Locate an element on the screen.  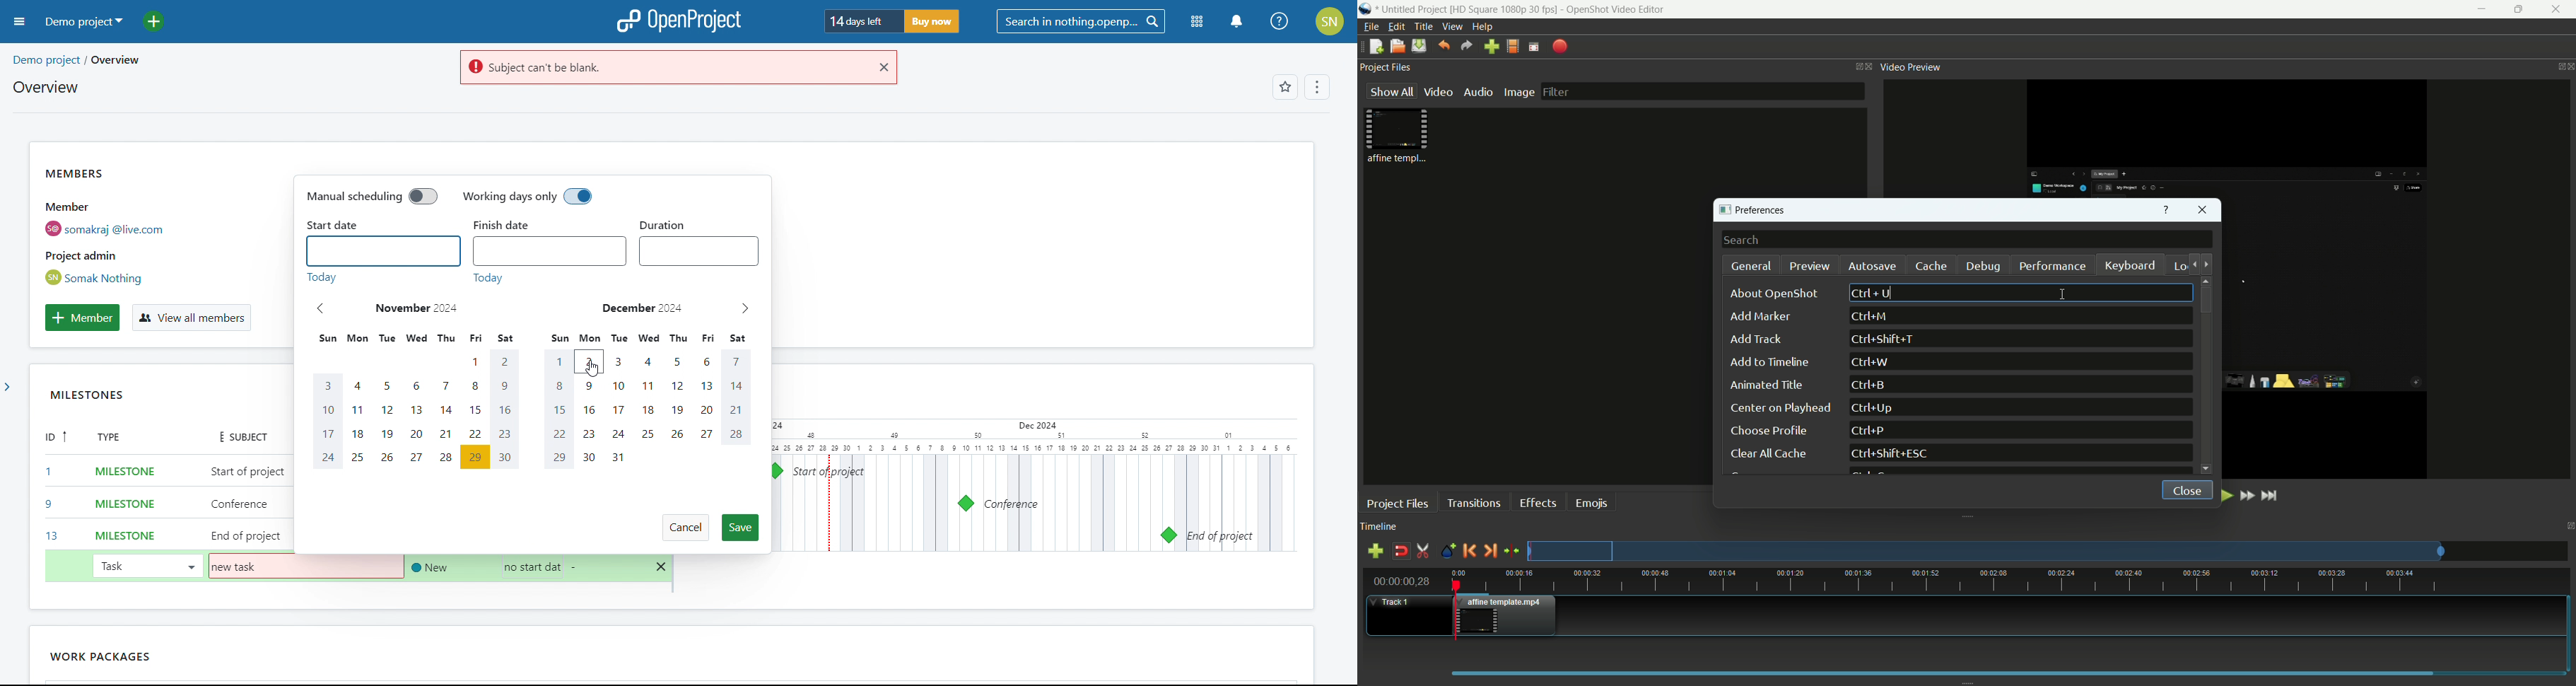
keyboard shortcut is located at coordinates (1871, 385).